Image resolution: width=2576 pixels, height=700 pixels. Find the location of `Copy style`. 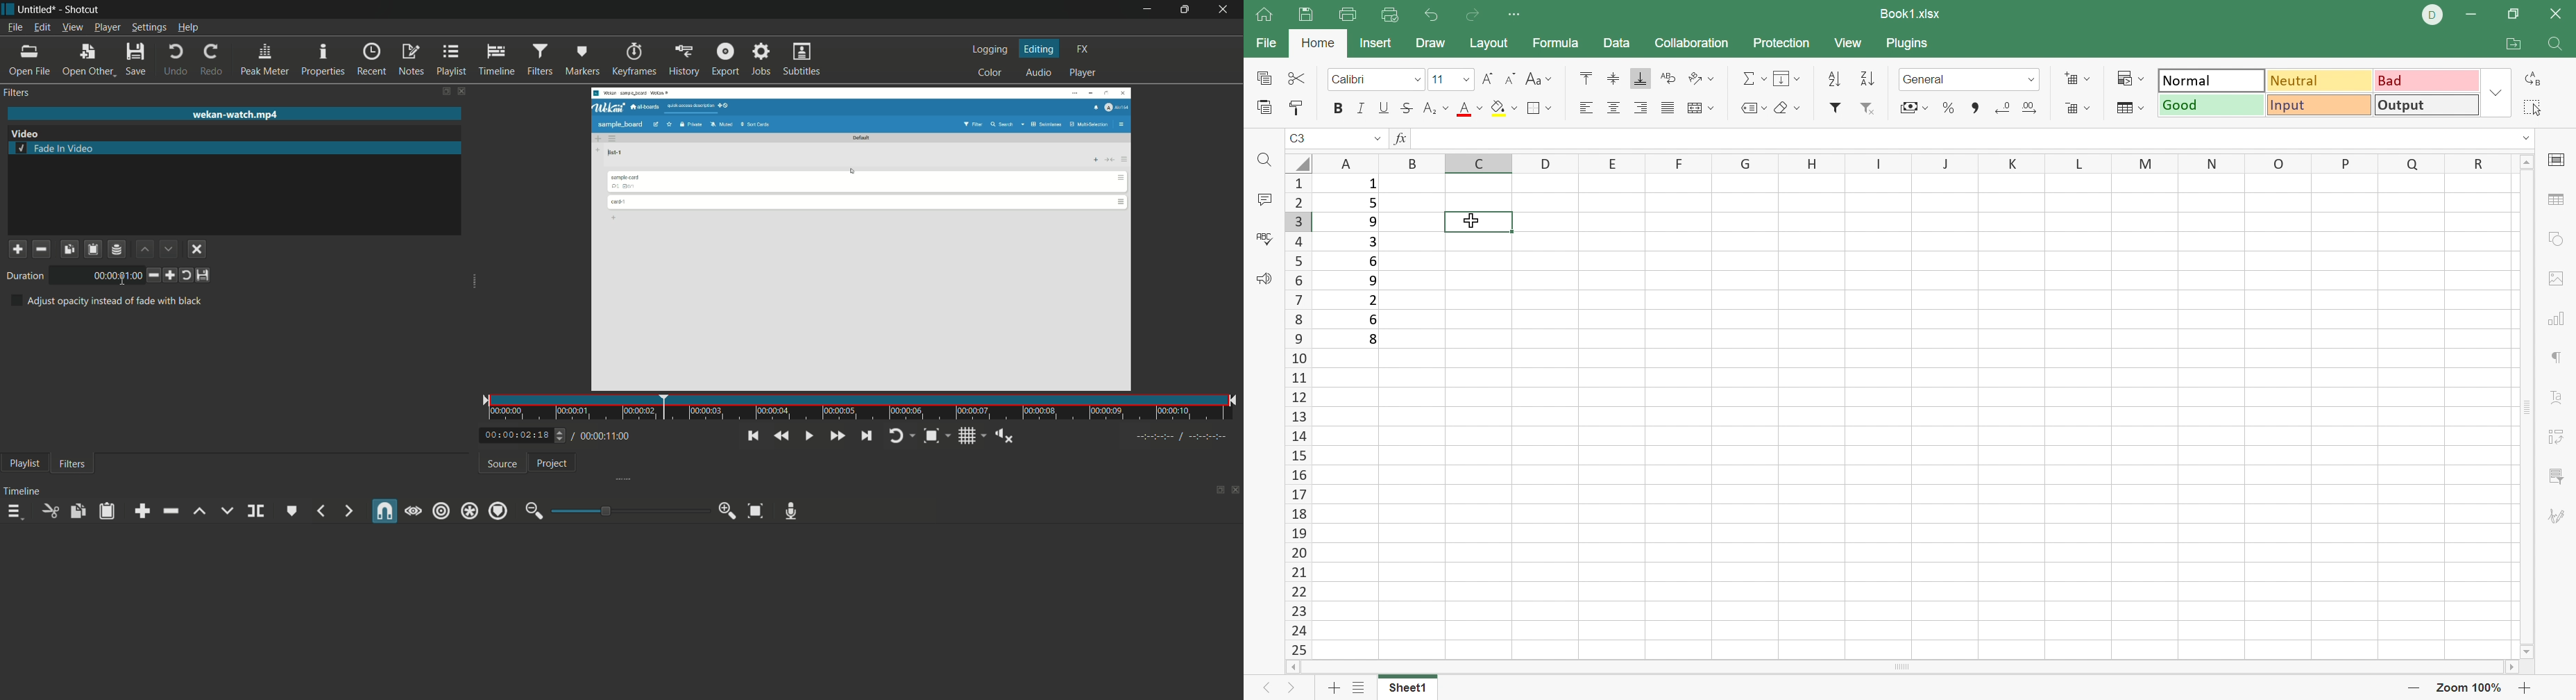

Copy style is located at coordinates (1297, 106).